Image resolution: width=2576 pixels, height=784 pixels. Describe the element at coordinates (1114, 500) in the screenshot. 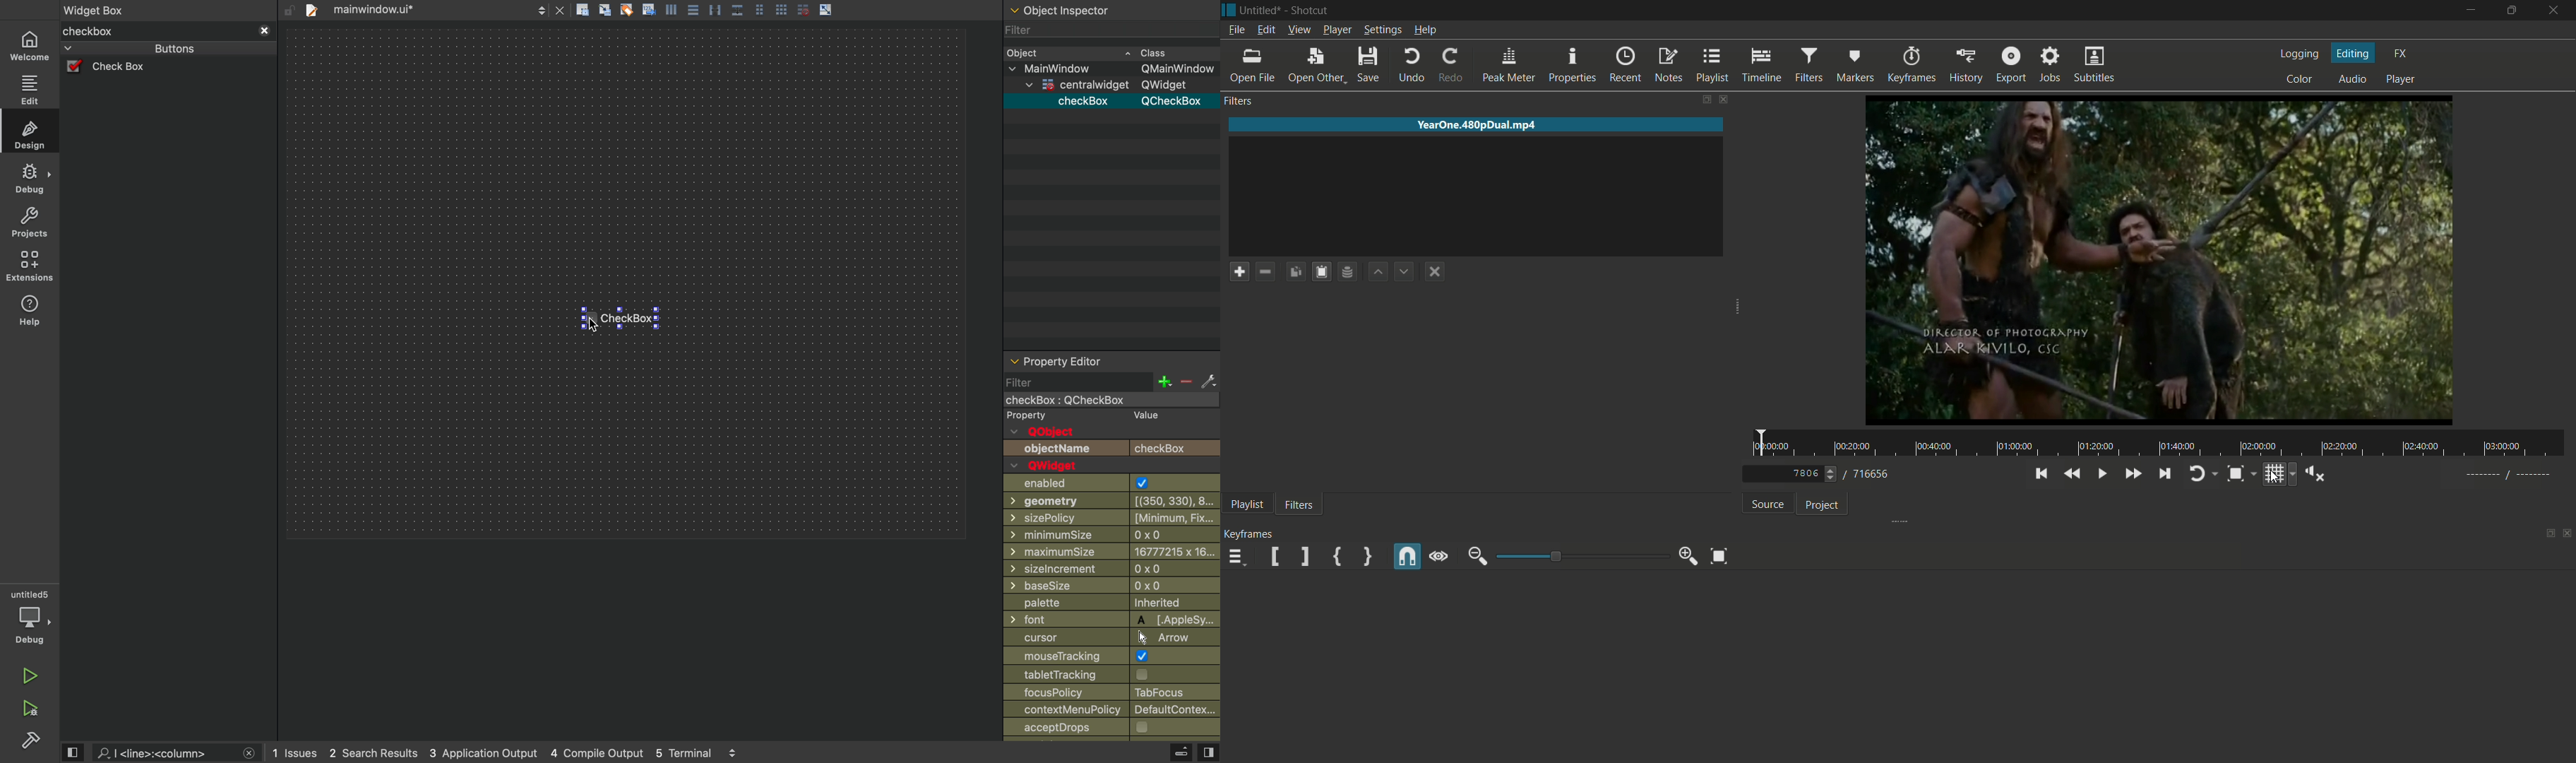

I see `geometry` at that location.